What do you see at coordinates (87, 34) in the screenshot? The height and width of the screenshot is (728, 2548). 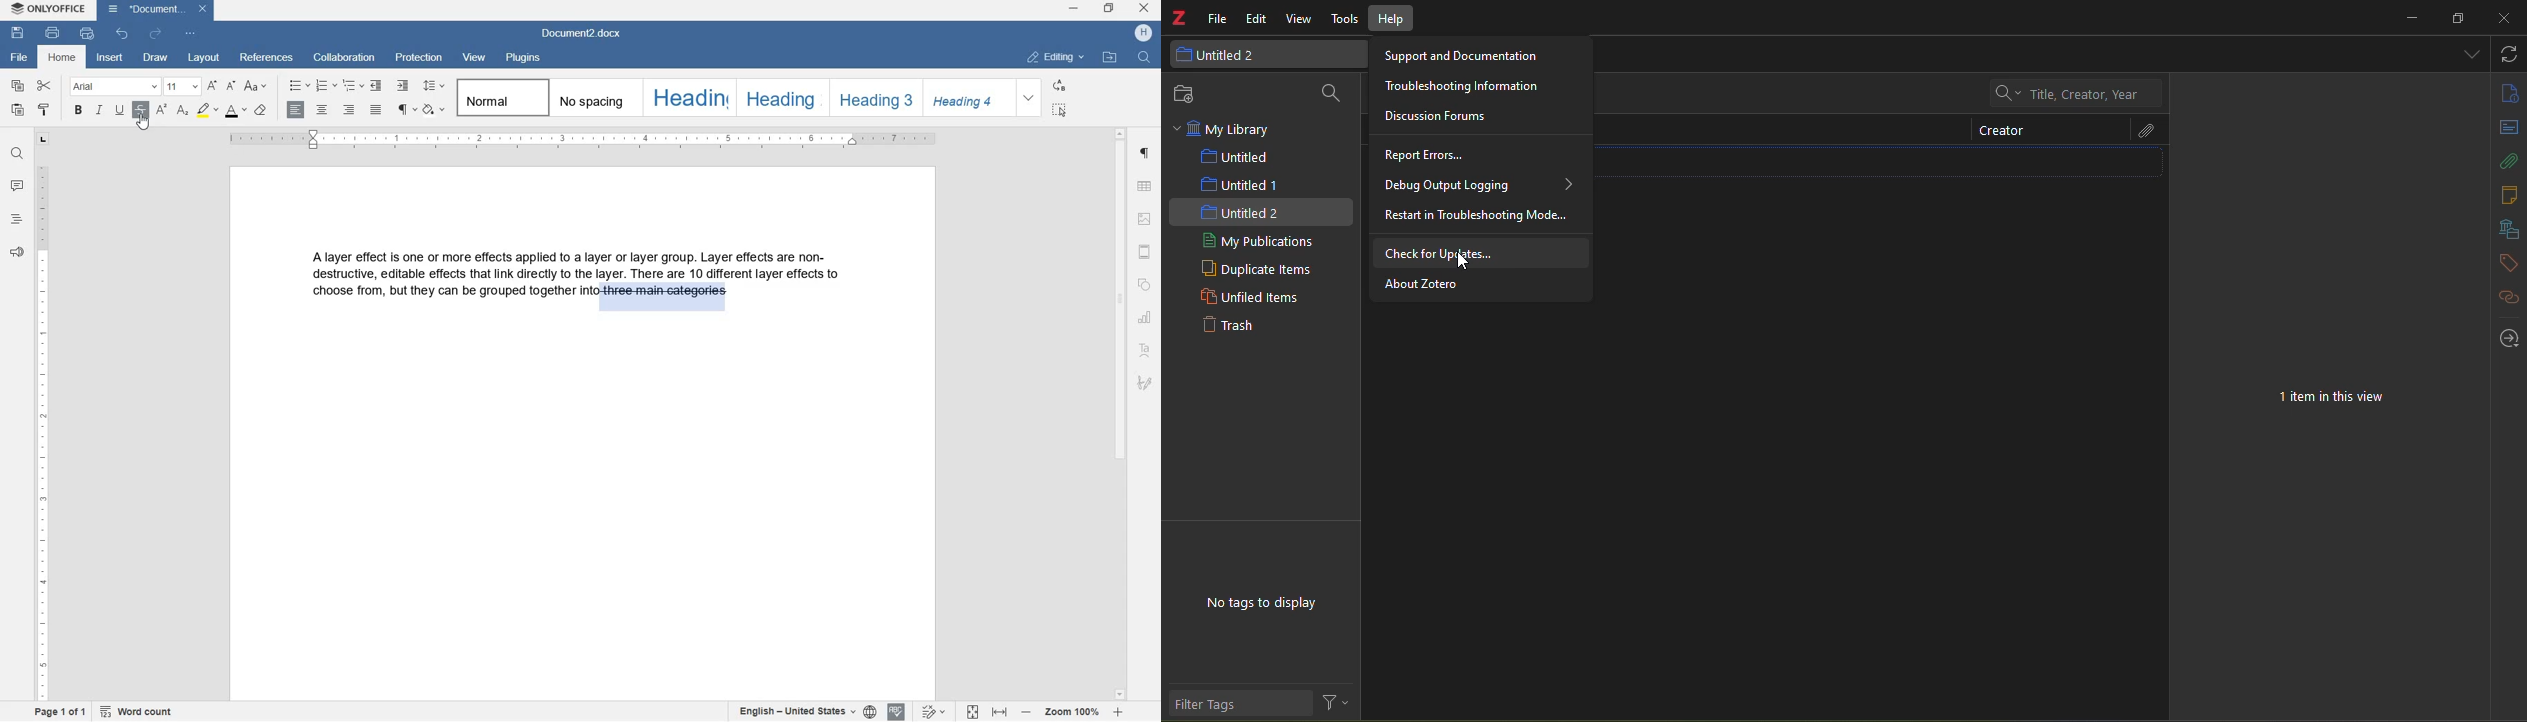 I see `quick print` at bounding box center [87, 34].